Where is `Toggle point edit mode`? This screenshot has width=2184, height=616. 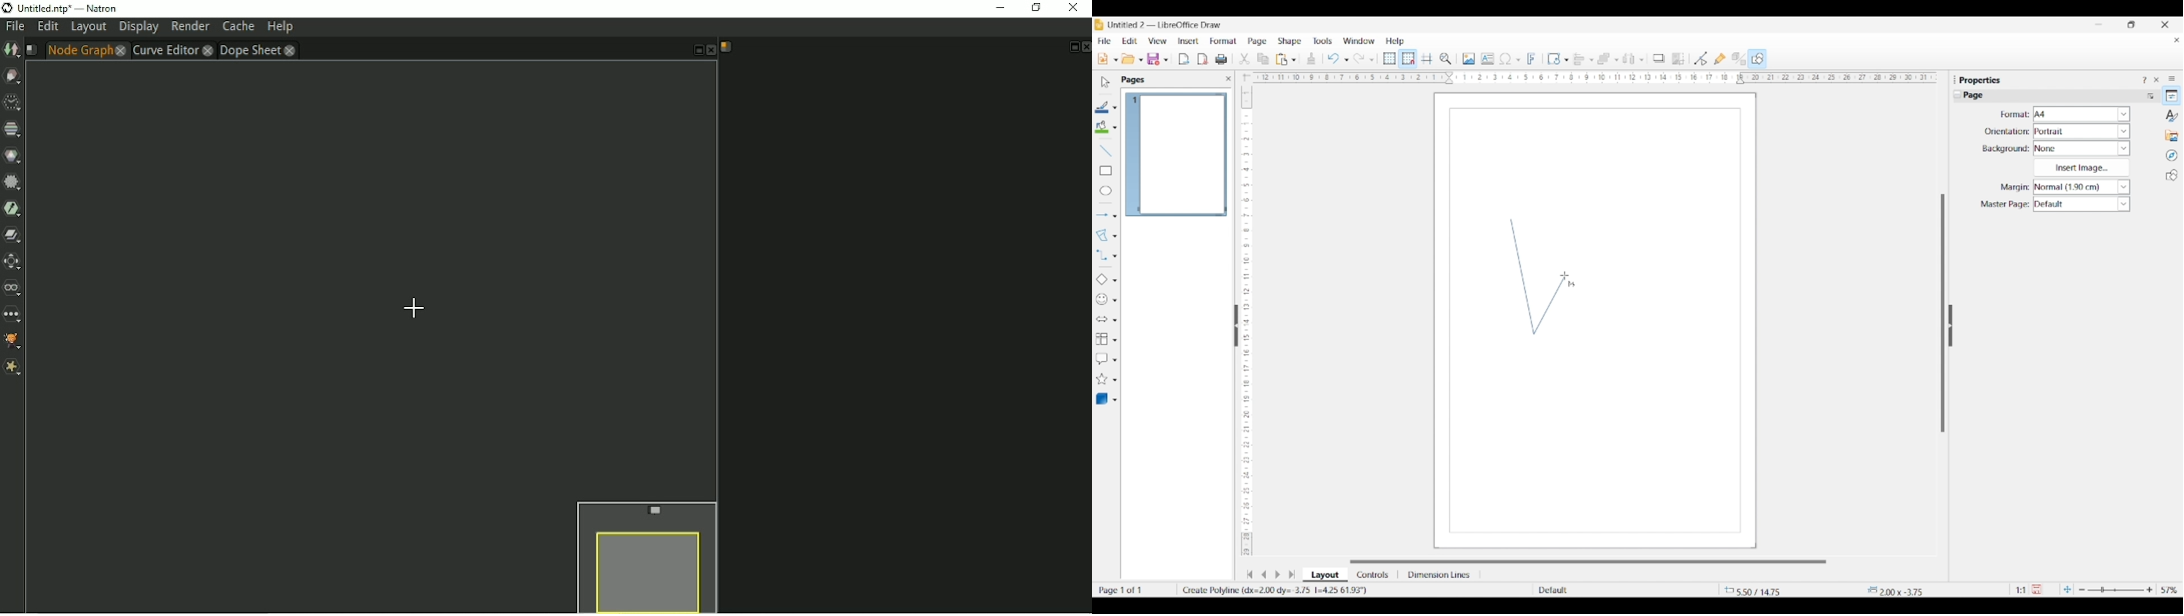
Toggle point edit mode is located at coordinates (1701, 59).